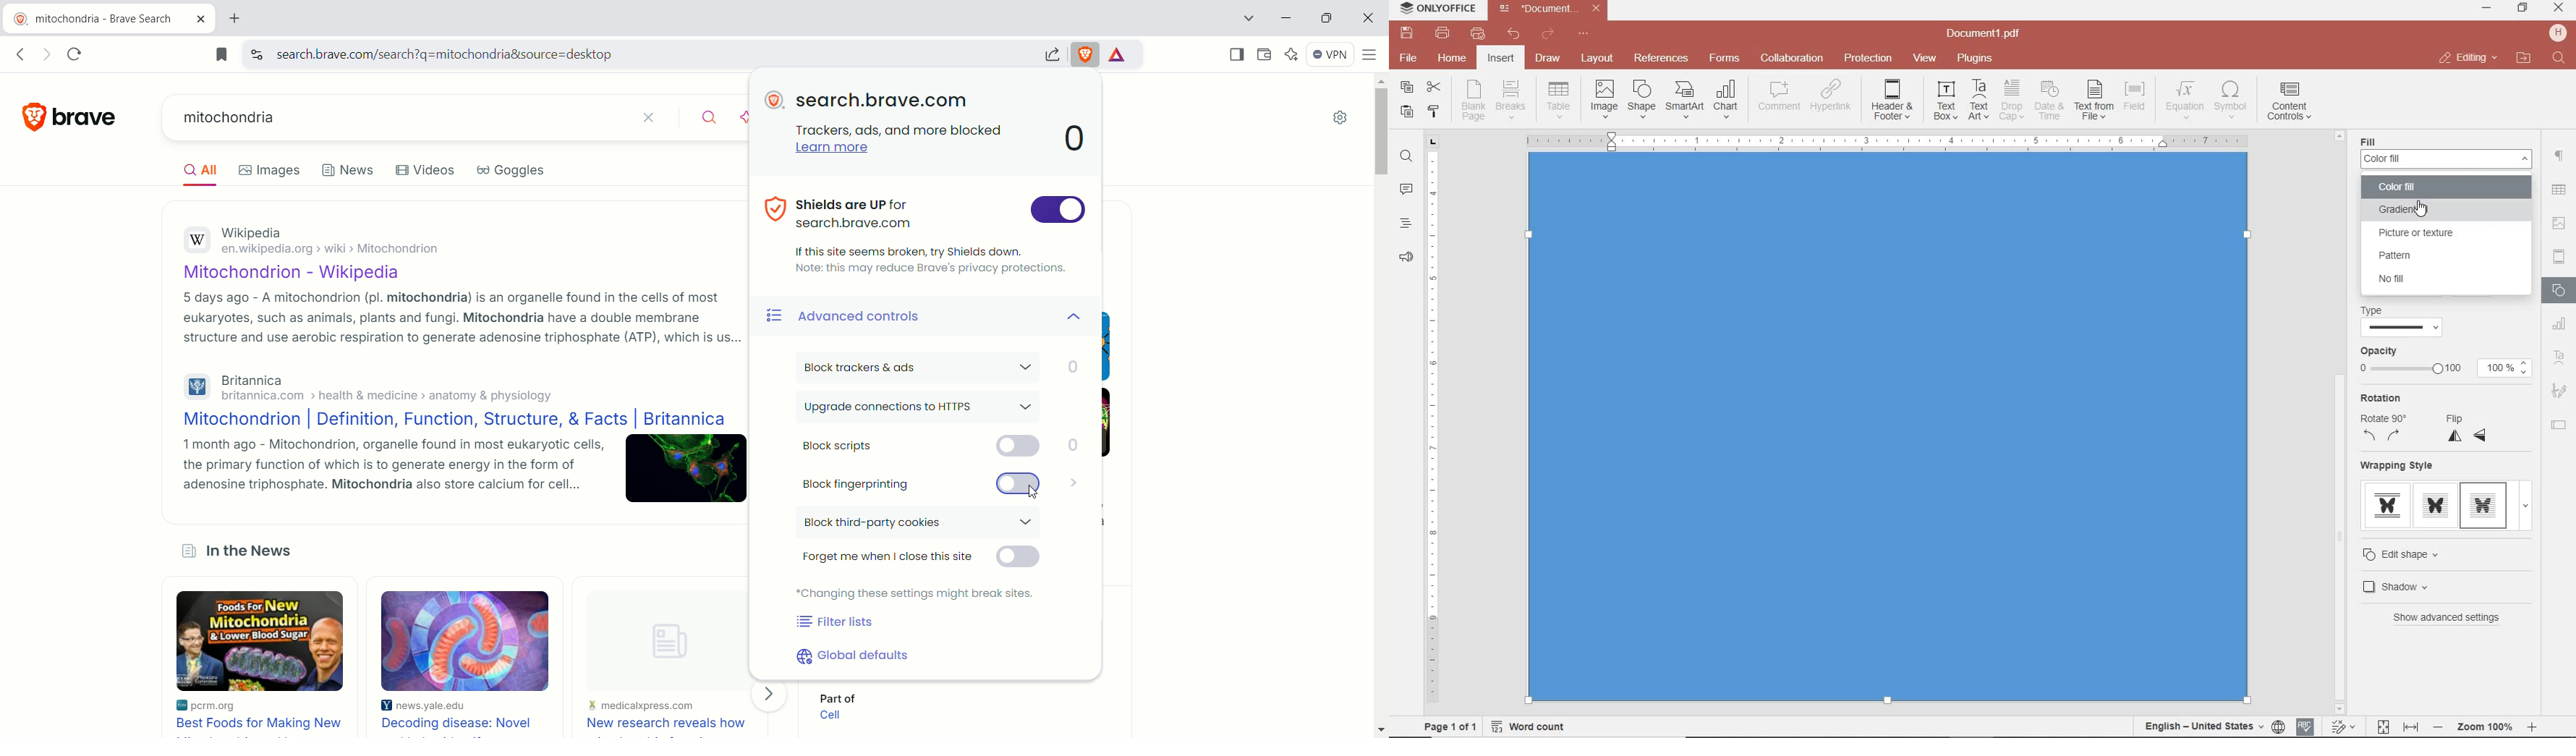 The image size is (2576, 756). I want to click on file name, so click(1988, 34).